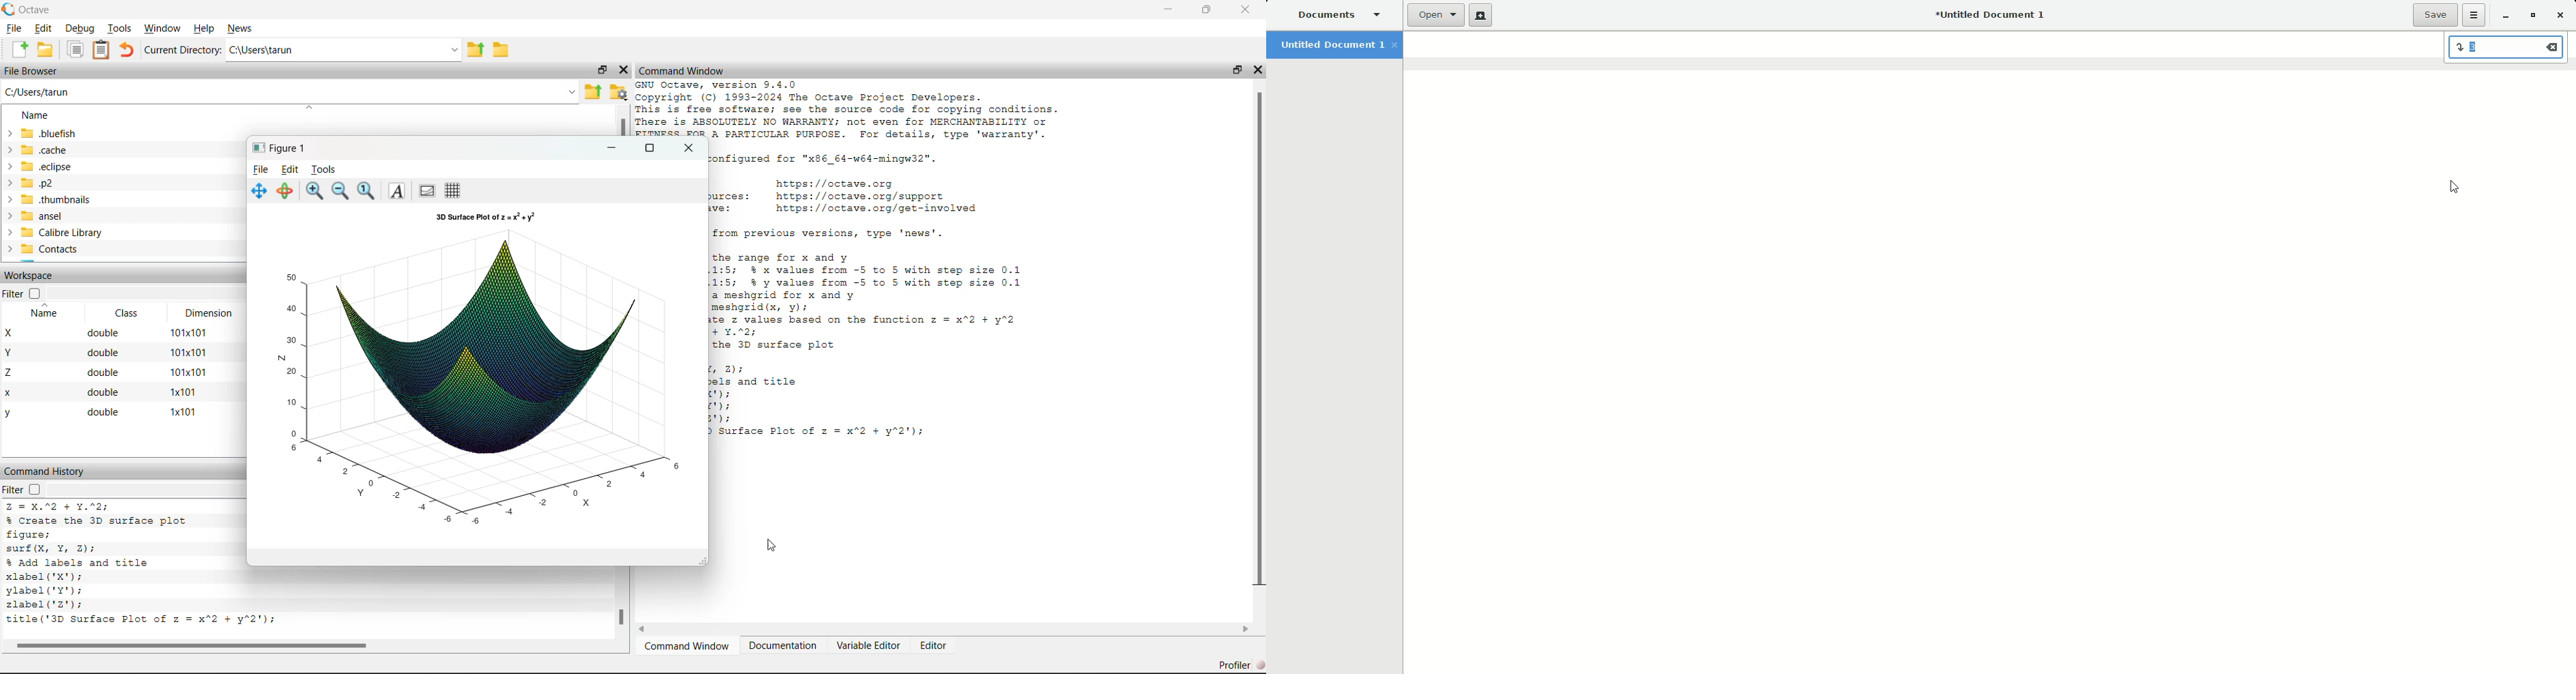 This screenshot has width=2576, height=700. I want to click on C:/Users/tarun, so click(291, 92).